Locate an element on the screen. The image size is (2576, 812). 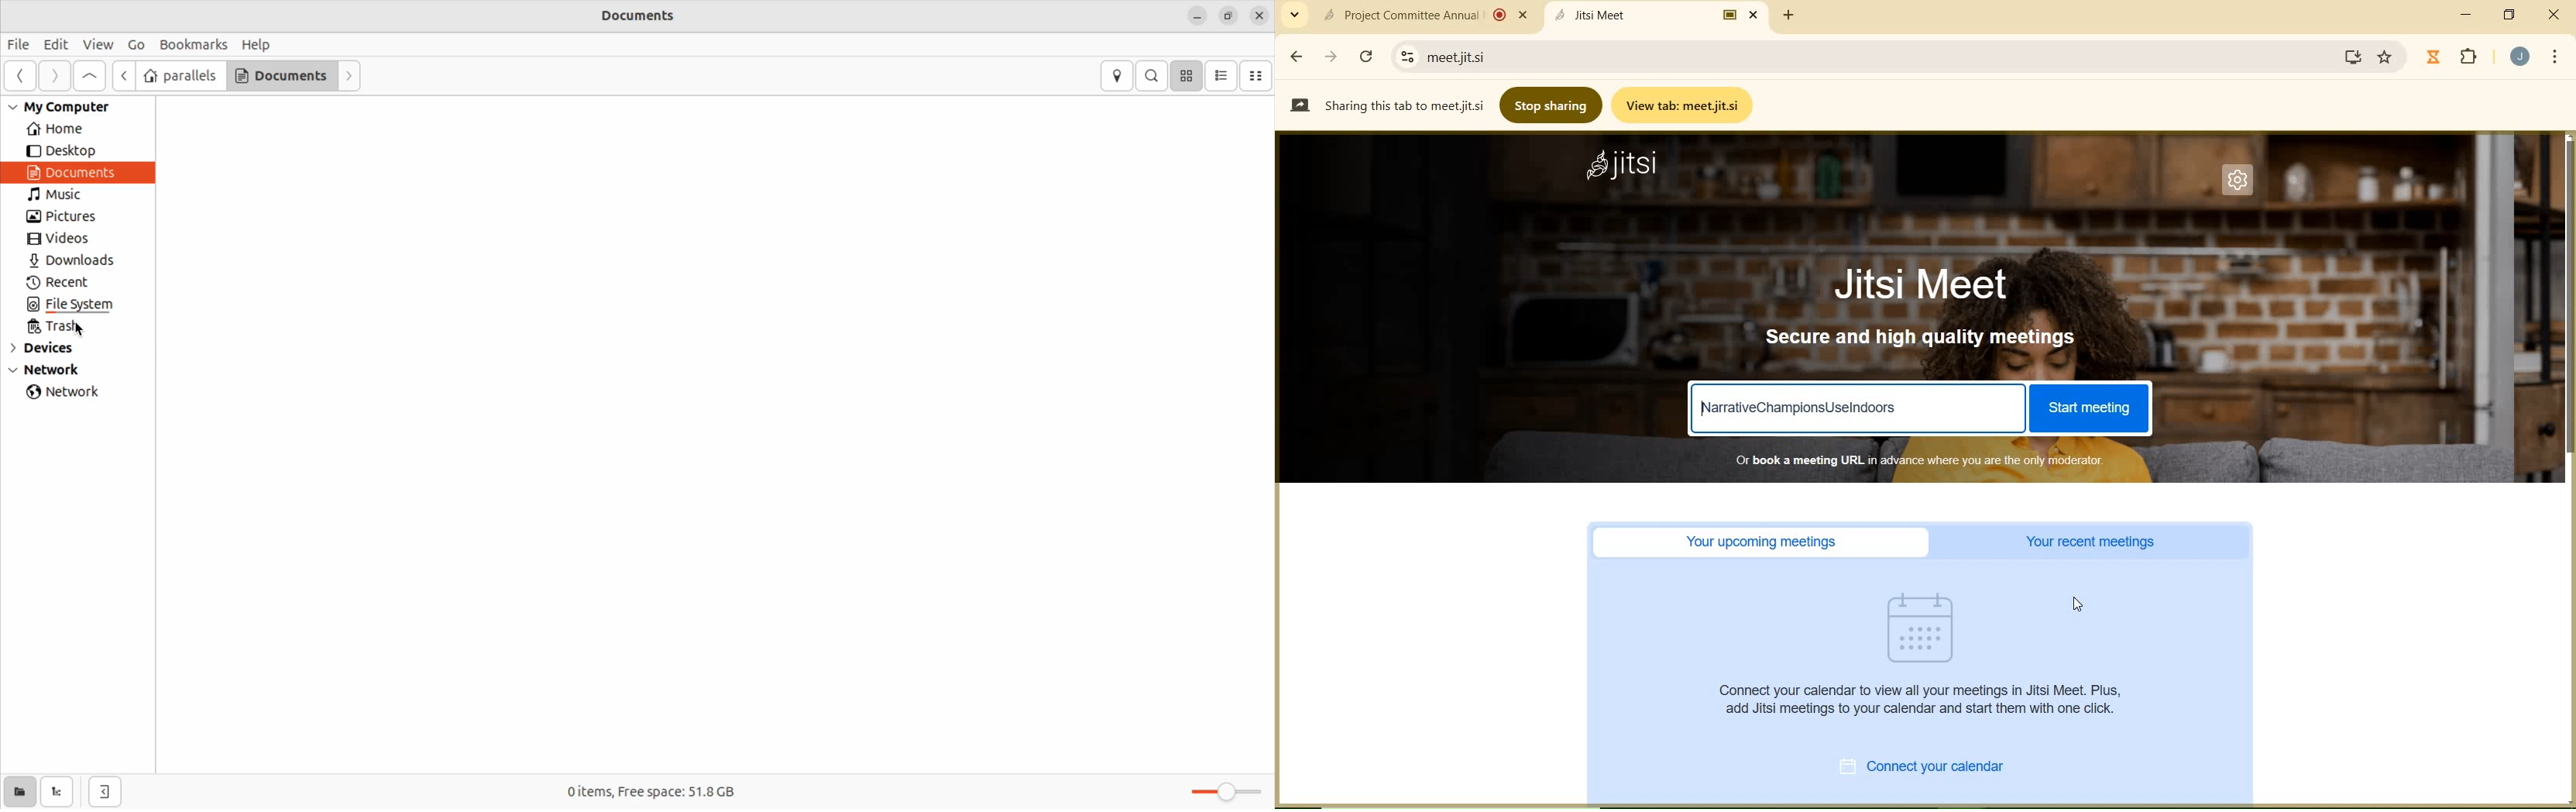
cursor is located at coordinates (2076, 605).